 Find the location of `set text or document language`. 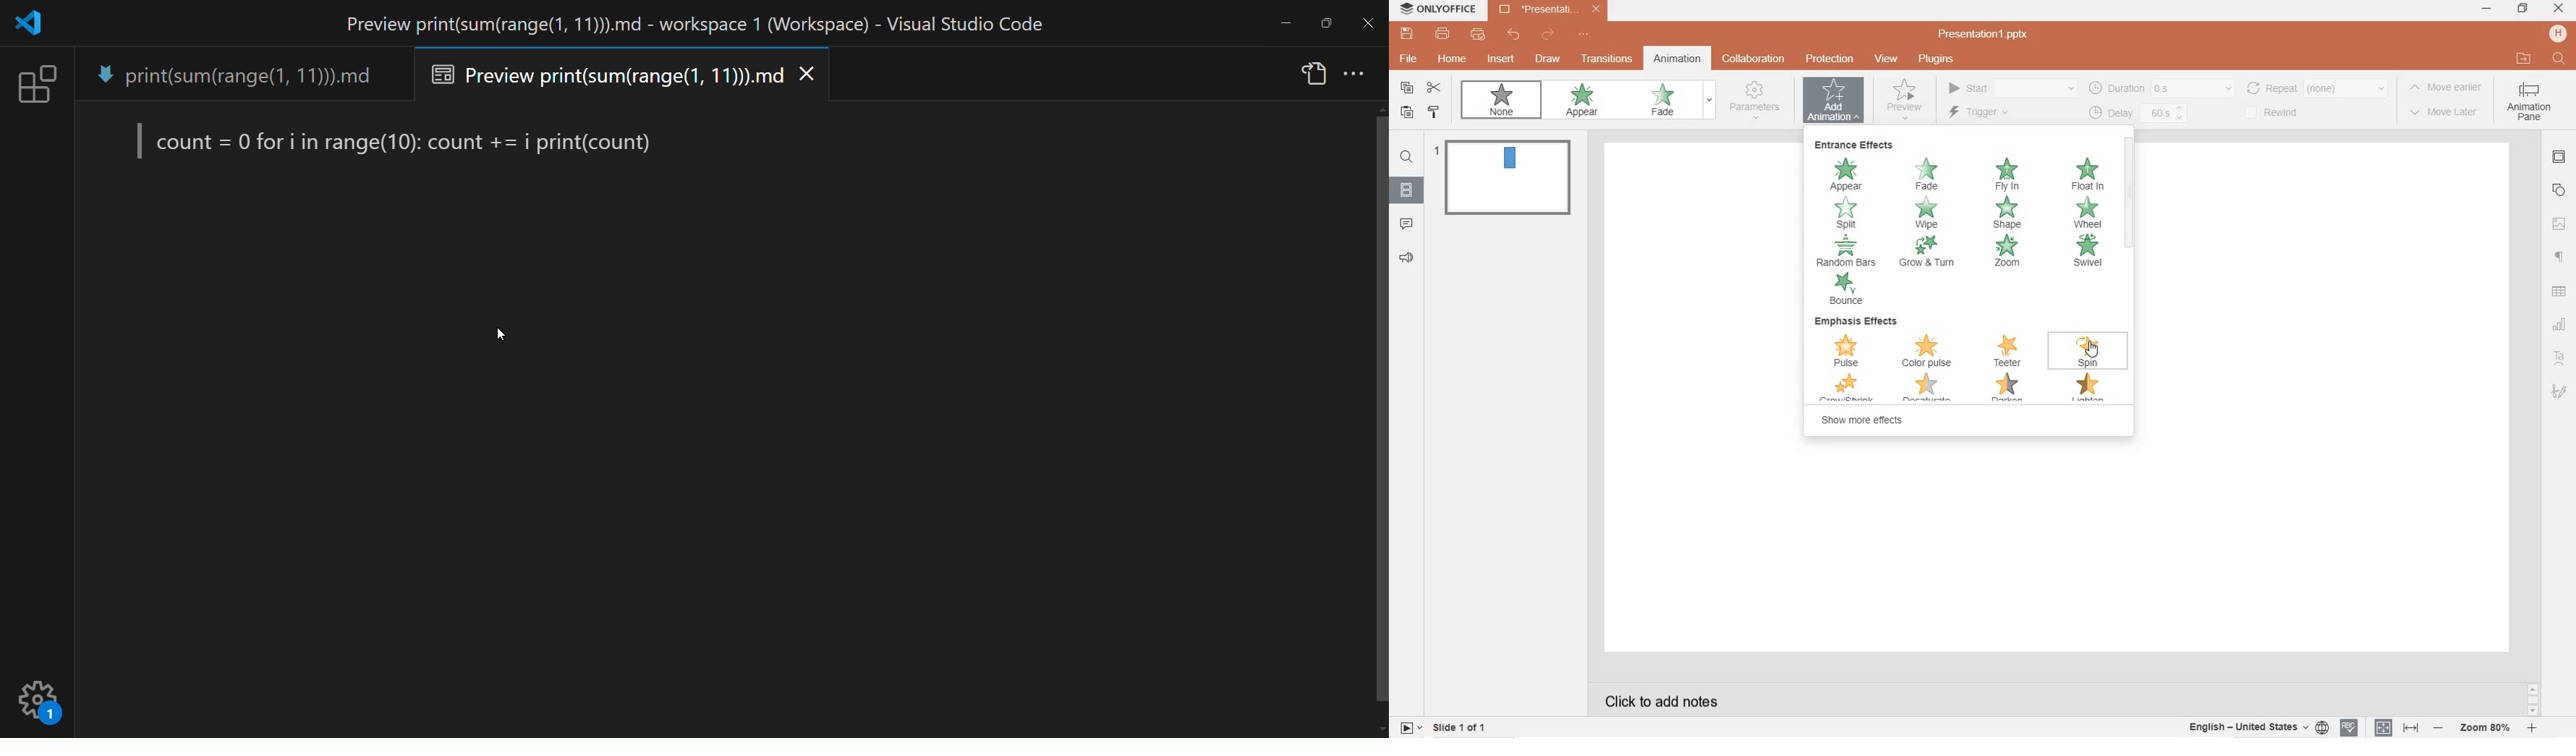

set text or document language is located at coordinates (2395, 727).